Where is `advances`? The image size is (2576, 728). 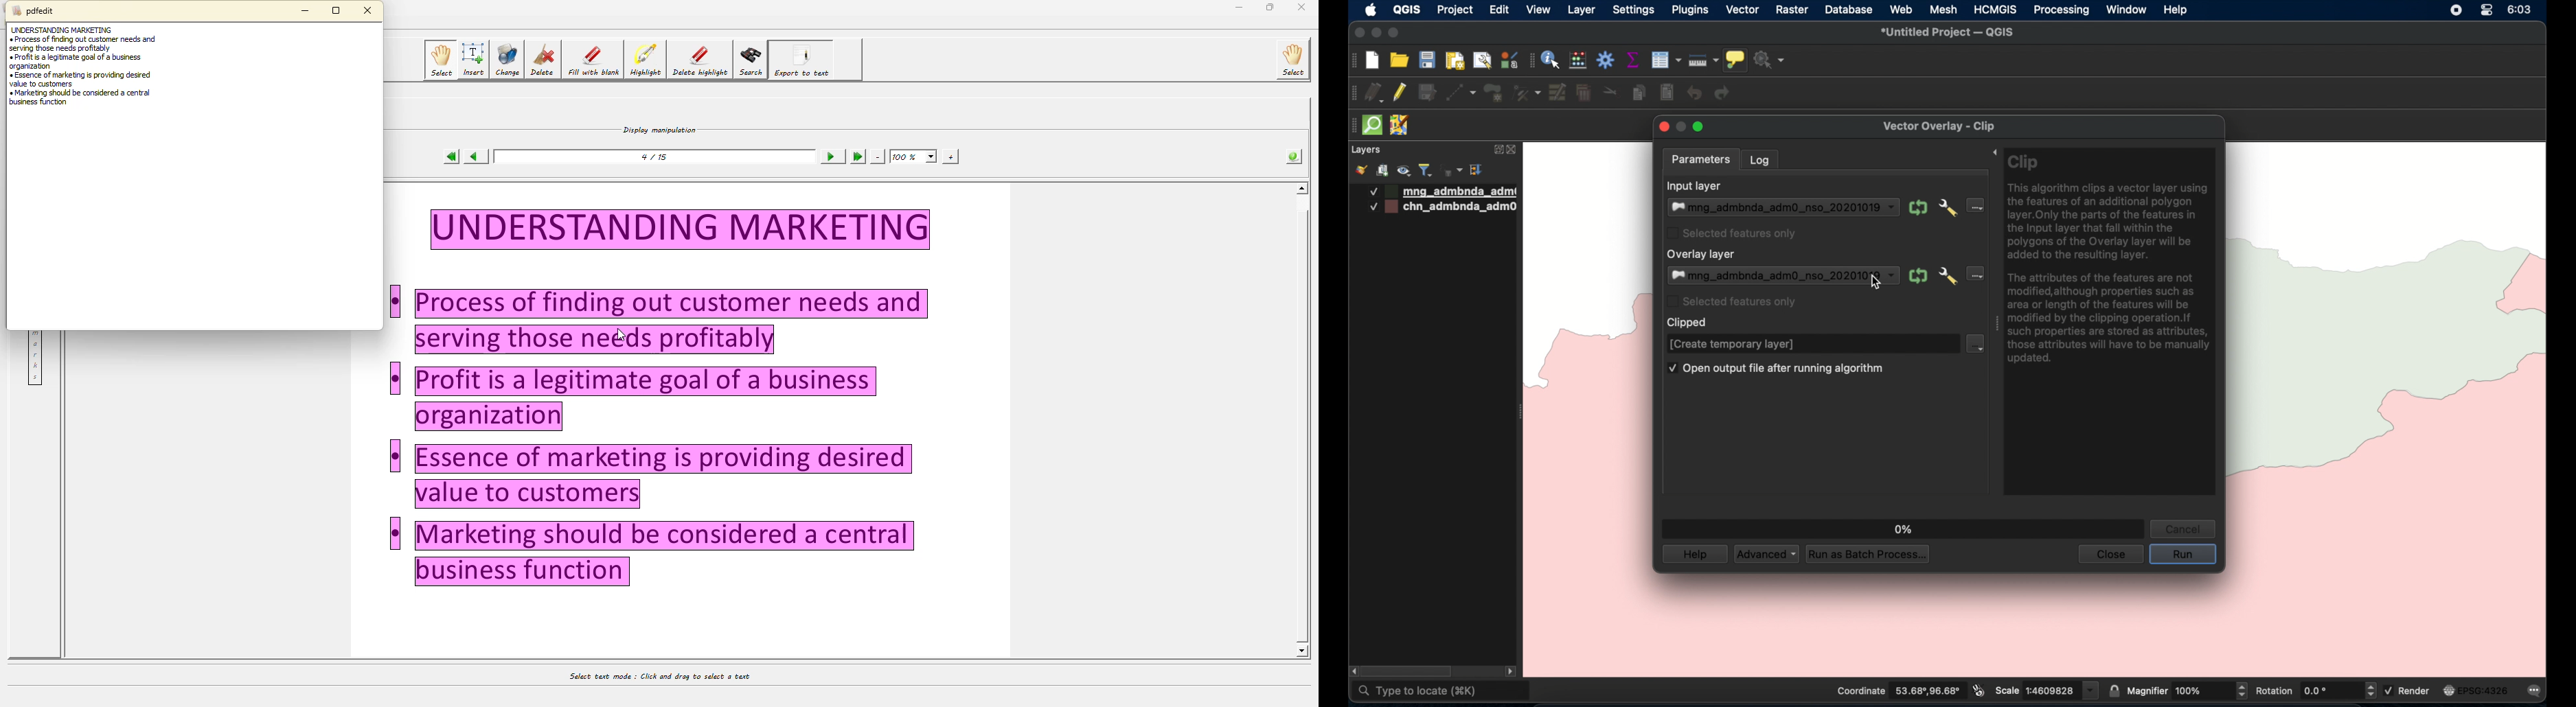
advances is located at coordinates (1766, 553).